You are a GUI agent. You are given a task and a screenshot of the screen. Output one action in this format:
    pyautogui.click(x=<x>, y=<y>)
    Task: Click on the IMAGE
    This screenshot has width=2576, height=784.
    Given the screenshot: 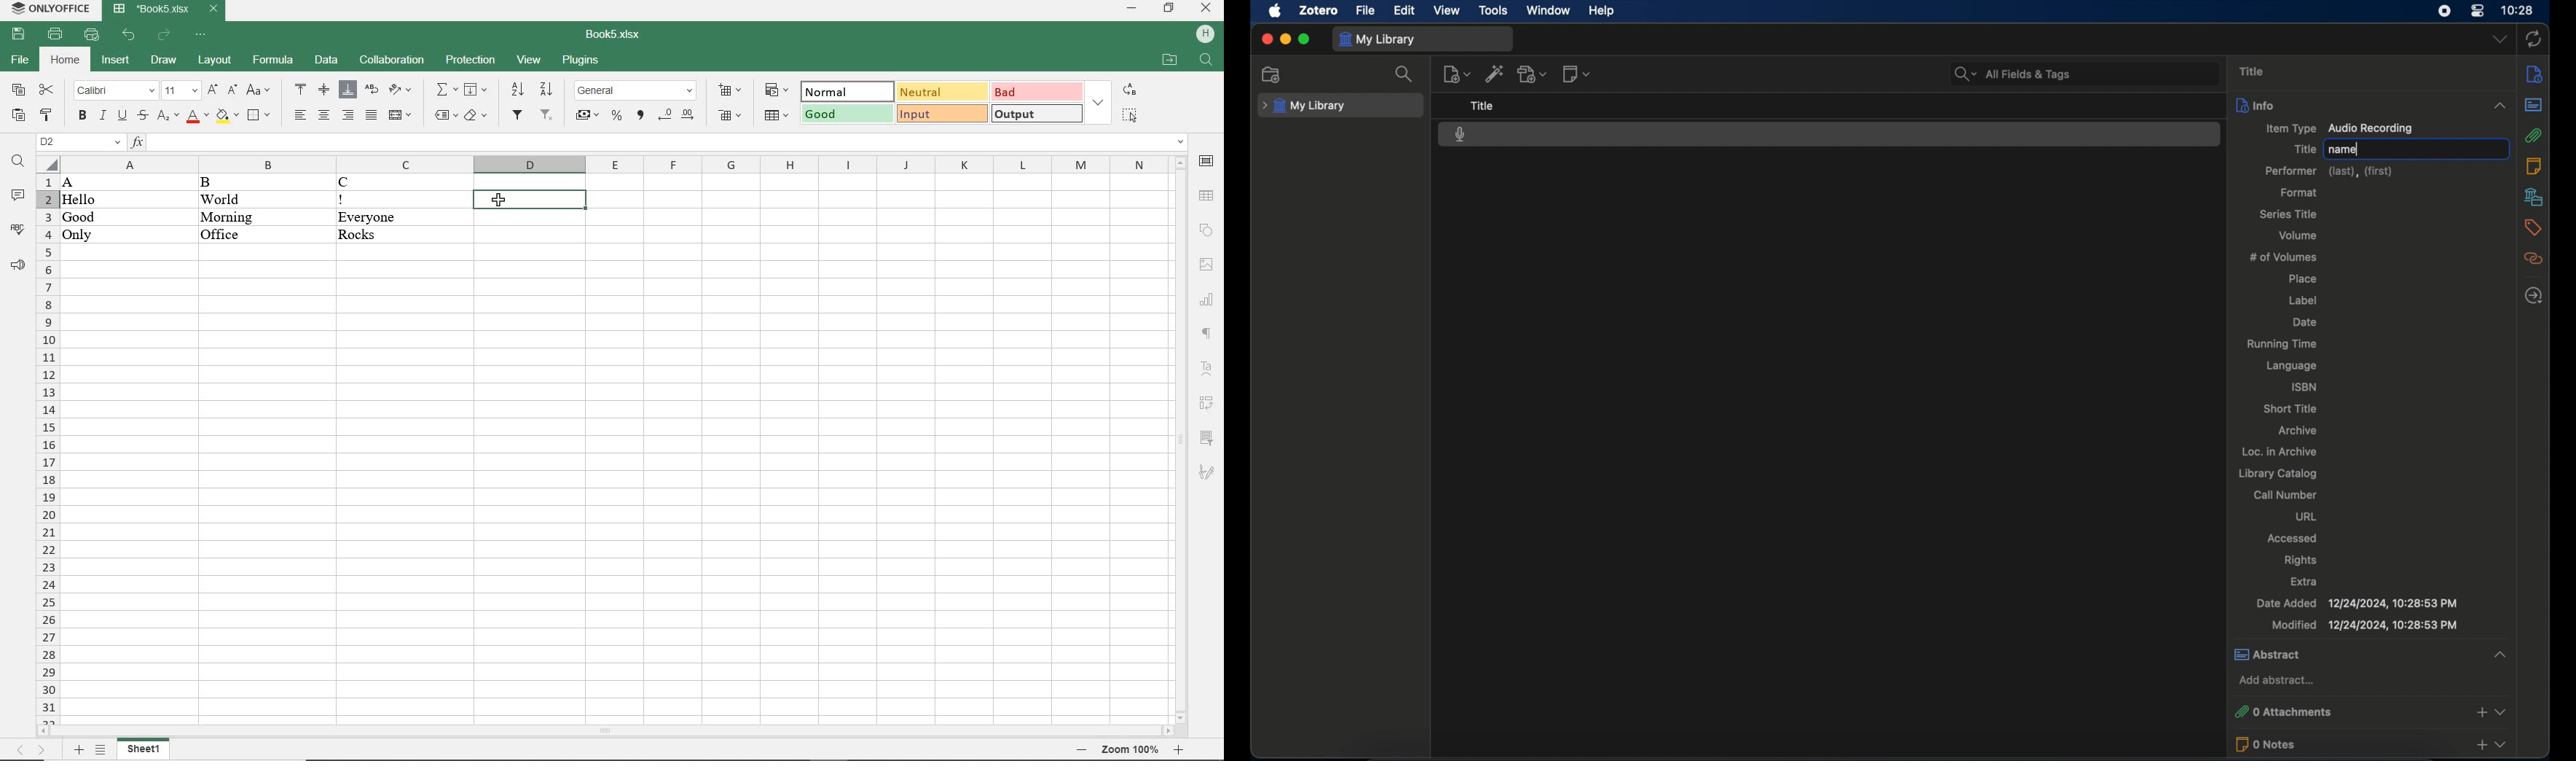 What is the action you would take?
    pyautogui.click(x=1206, y=263)
    